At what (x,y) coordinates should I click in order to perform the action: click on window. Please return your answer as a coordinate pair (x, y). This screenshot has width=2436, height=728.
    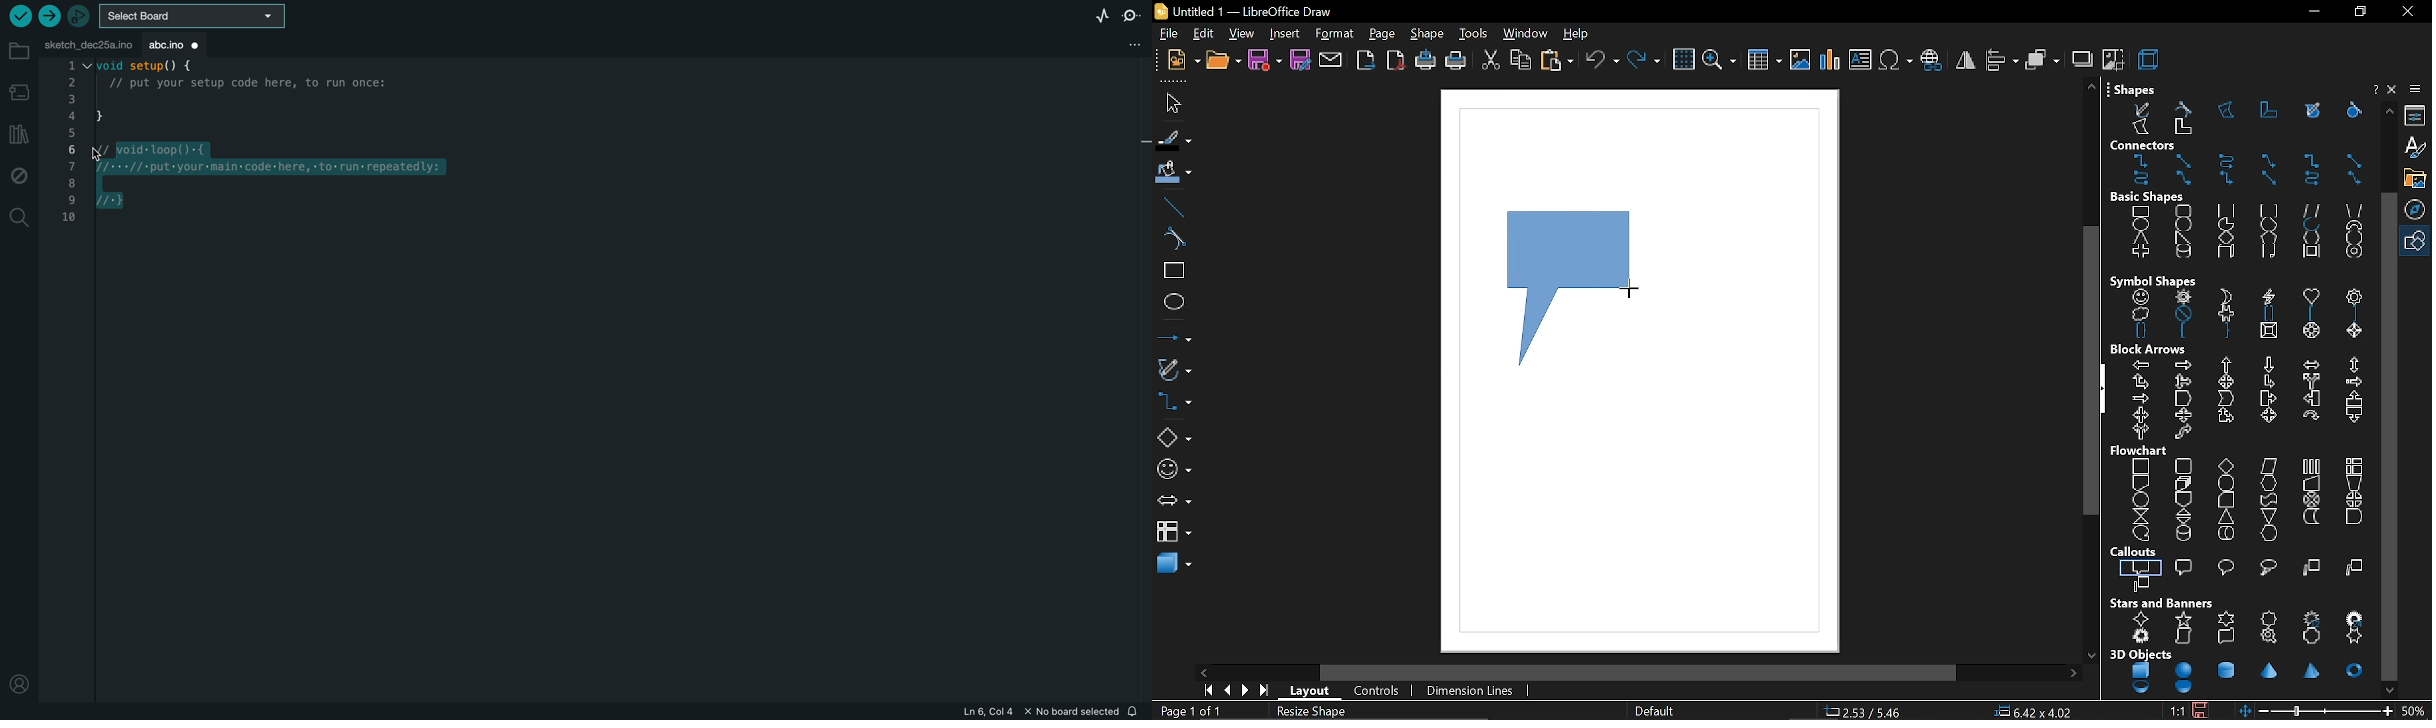
    Looking at the image, I should click on (1526, 34).